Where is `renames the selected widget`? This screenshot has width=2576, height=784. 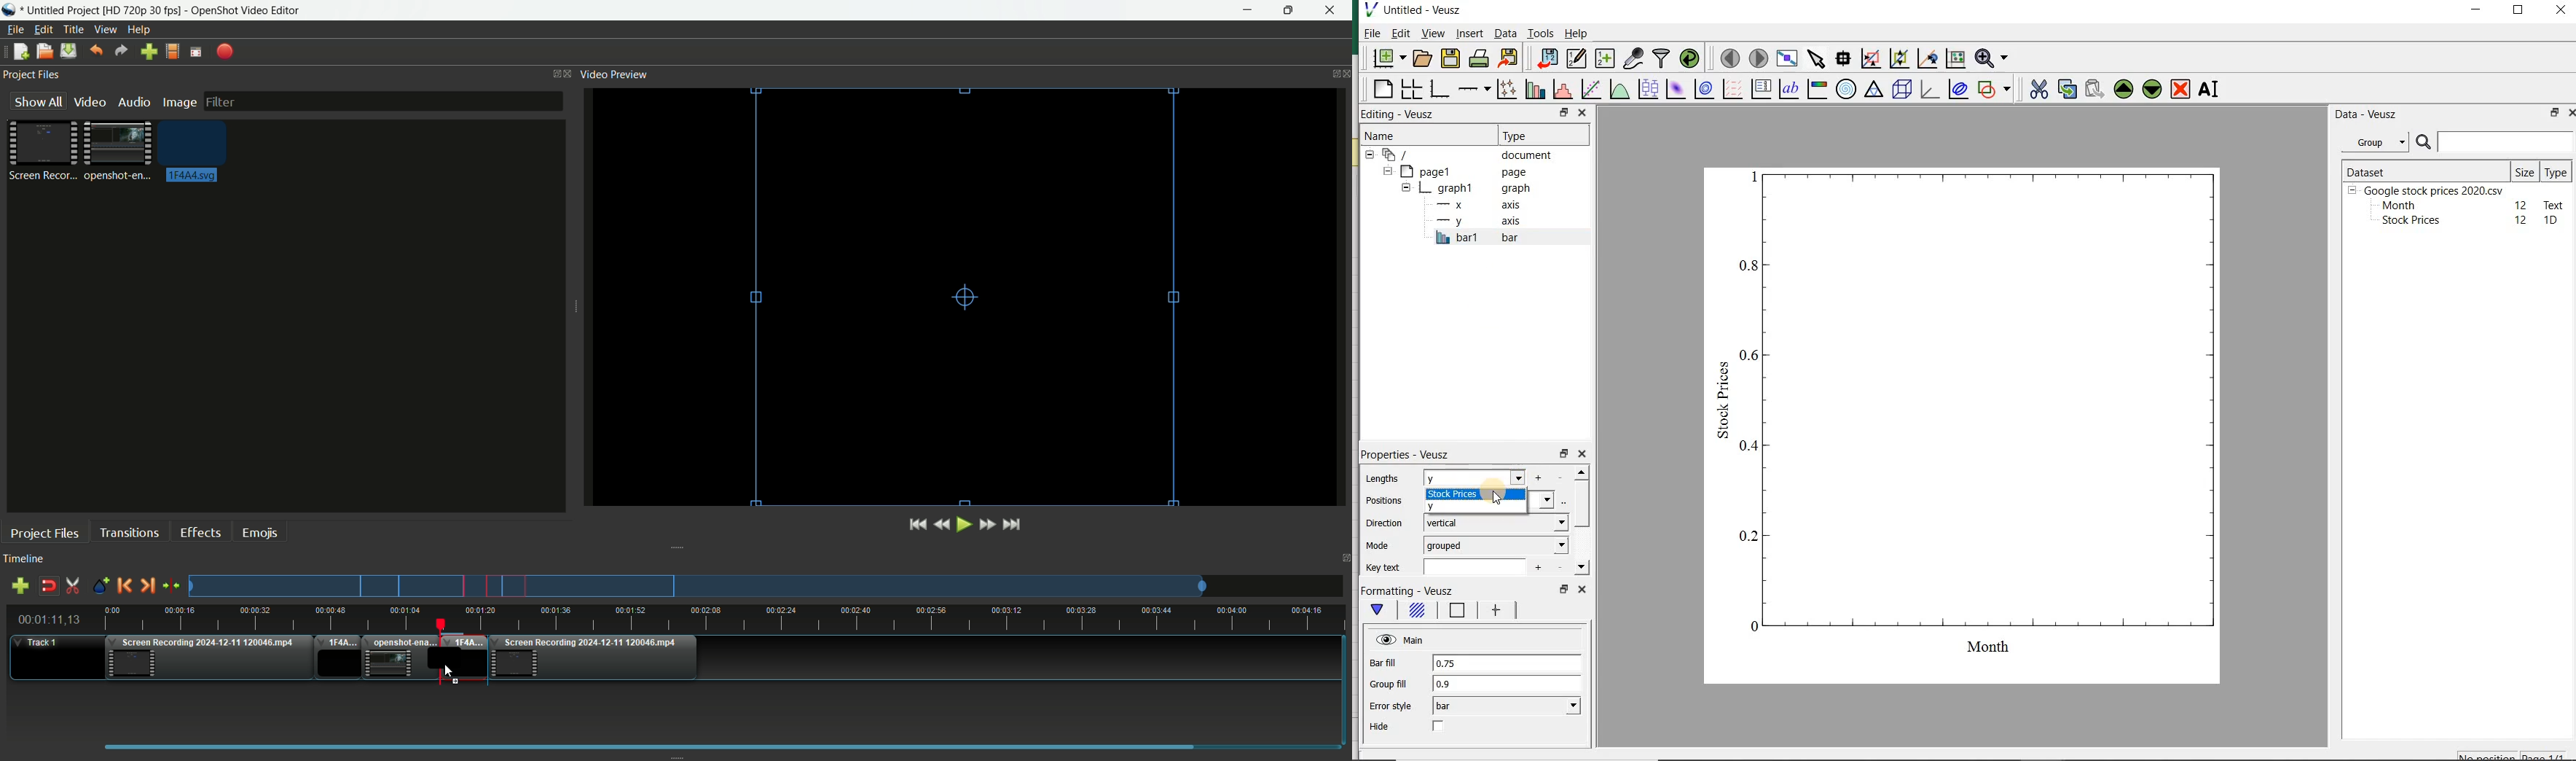 renames the selected widget is located at coordinates (2207, 91).